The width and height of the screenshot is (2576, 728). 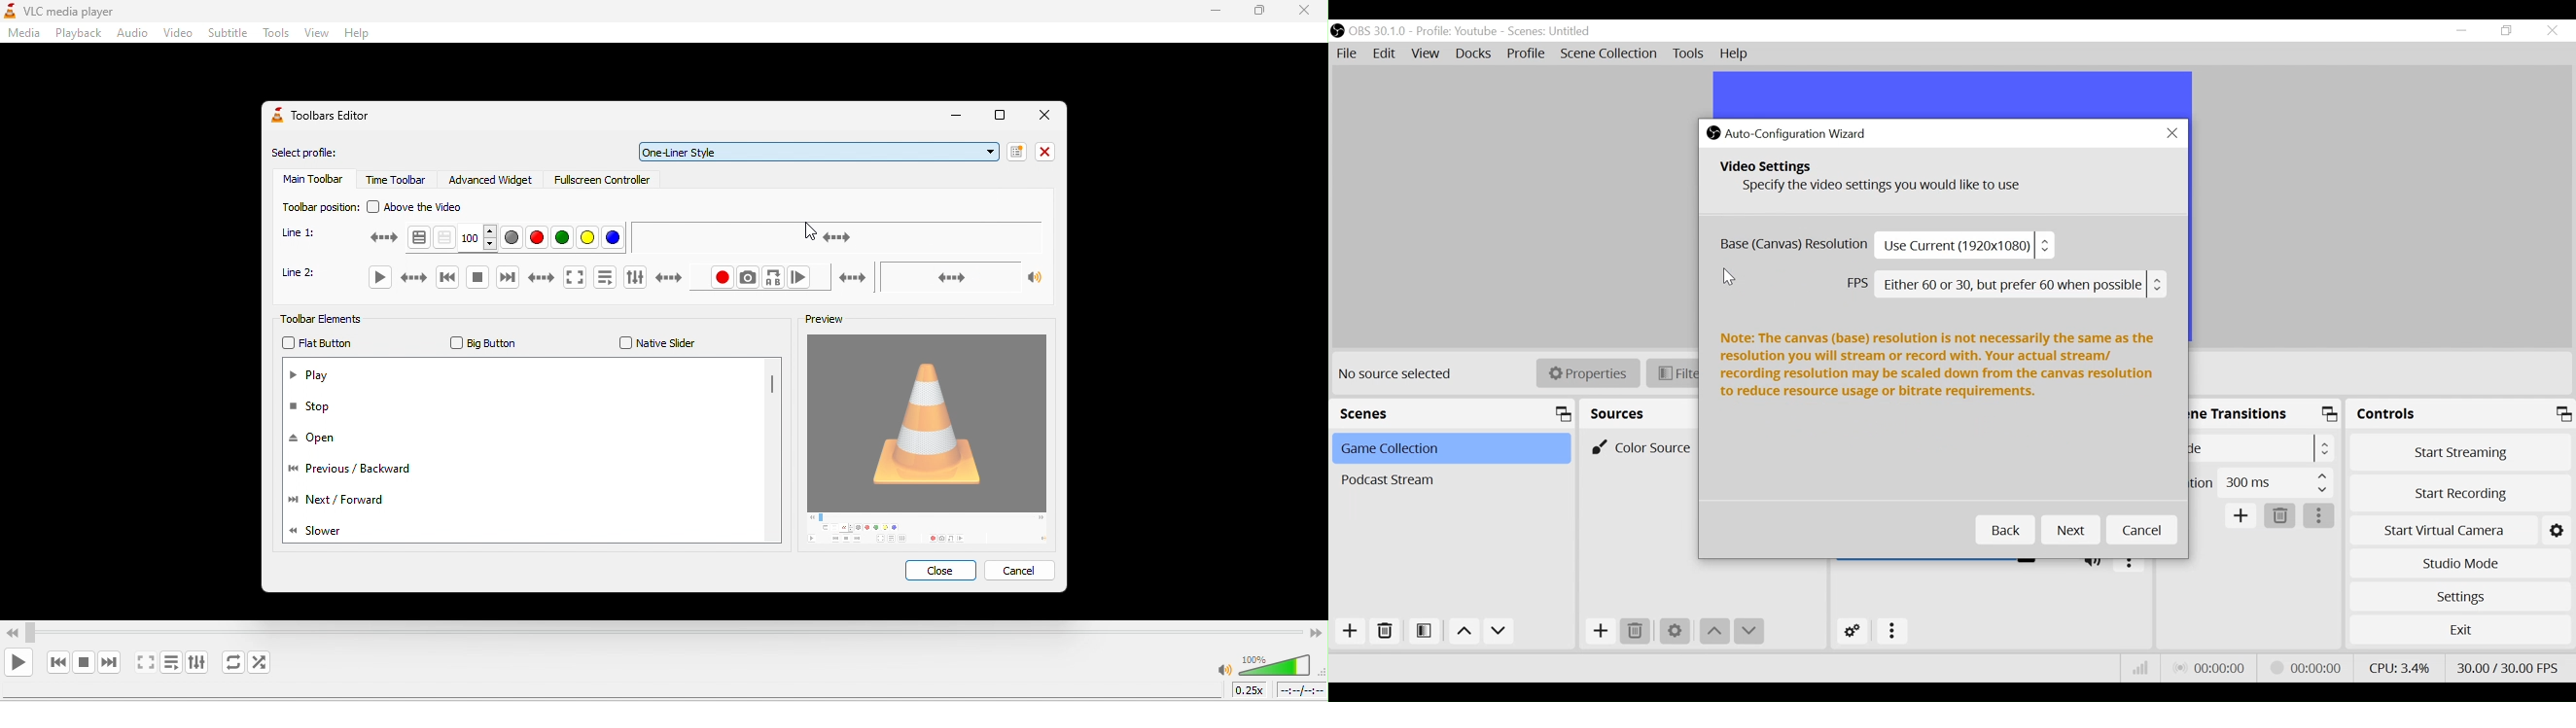 What do you see at coordinates (2071, 530) in the screenshot?
I see `Next` at bounding box center [2071, 530].